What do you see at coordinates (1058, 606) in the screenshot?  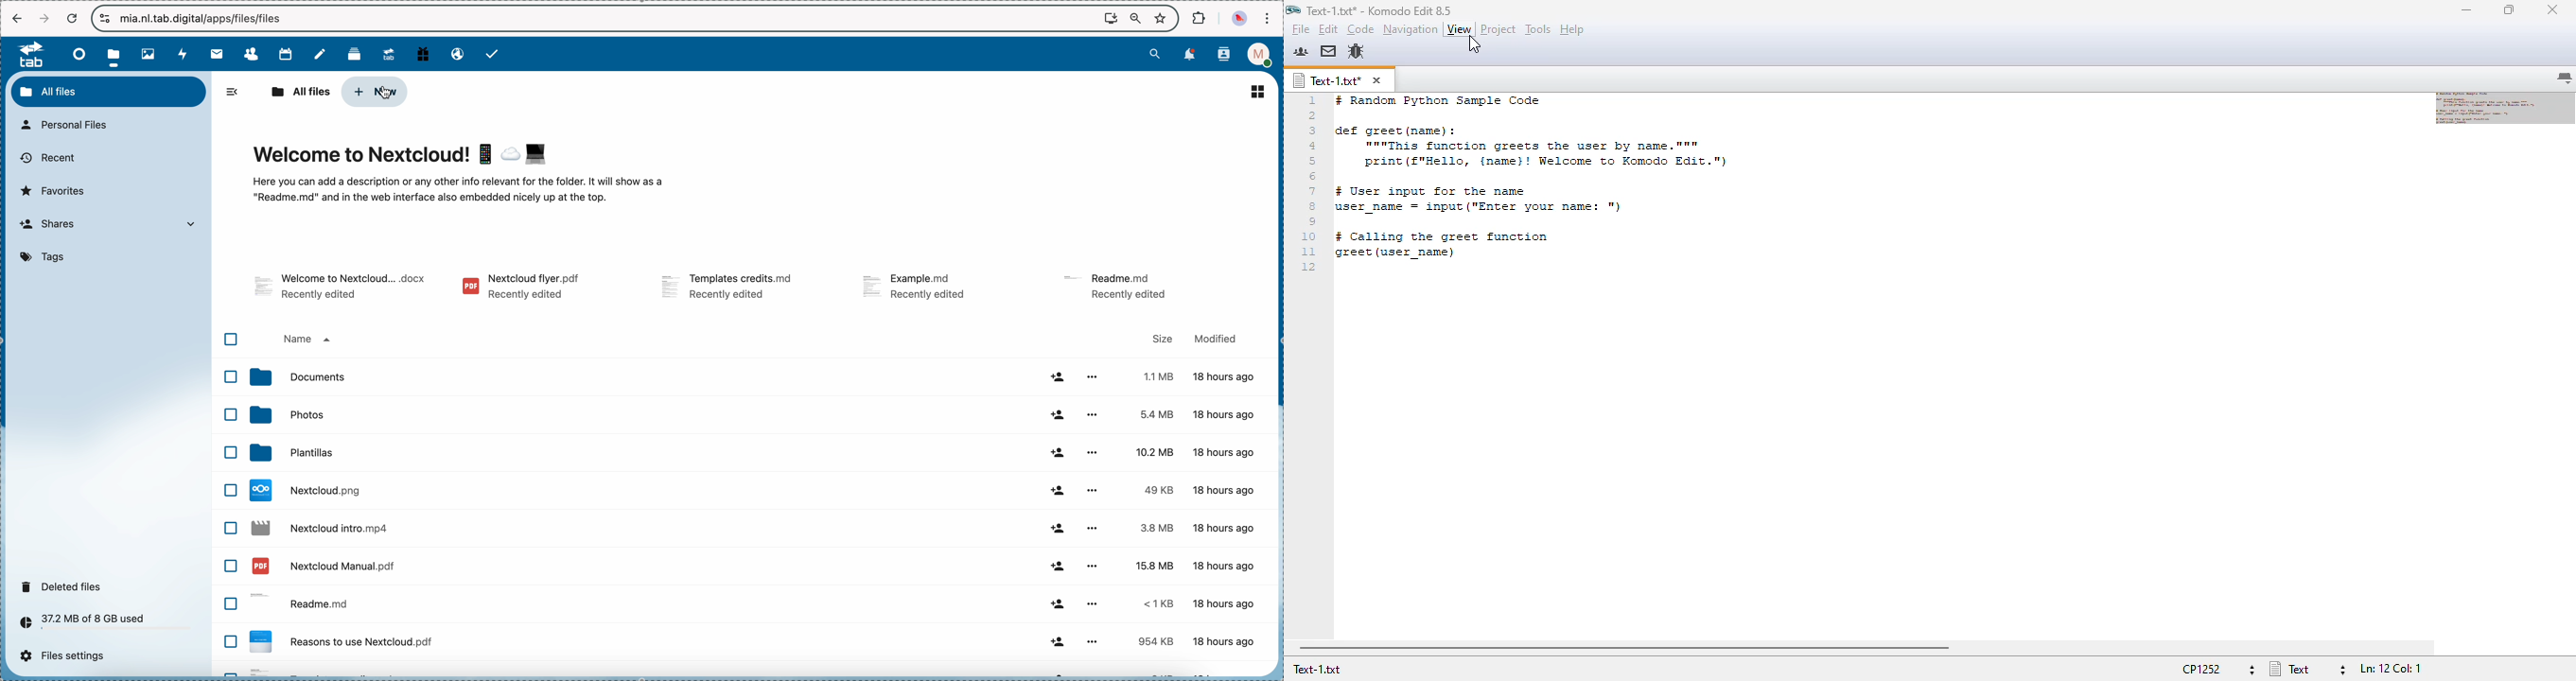 I see `share` at bounding box center [1058, 606].